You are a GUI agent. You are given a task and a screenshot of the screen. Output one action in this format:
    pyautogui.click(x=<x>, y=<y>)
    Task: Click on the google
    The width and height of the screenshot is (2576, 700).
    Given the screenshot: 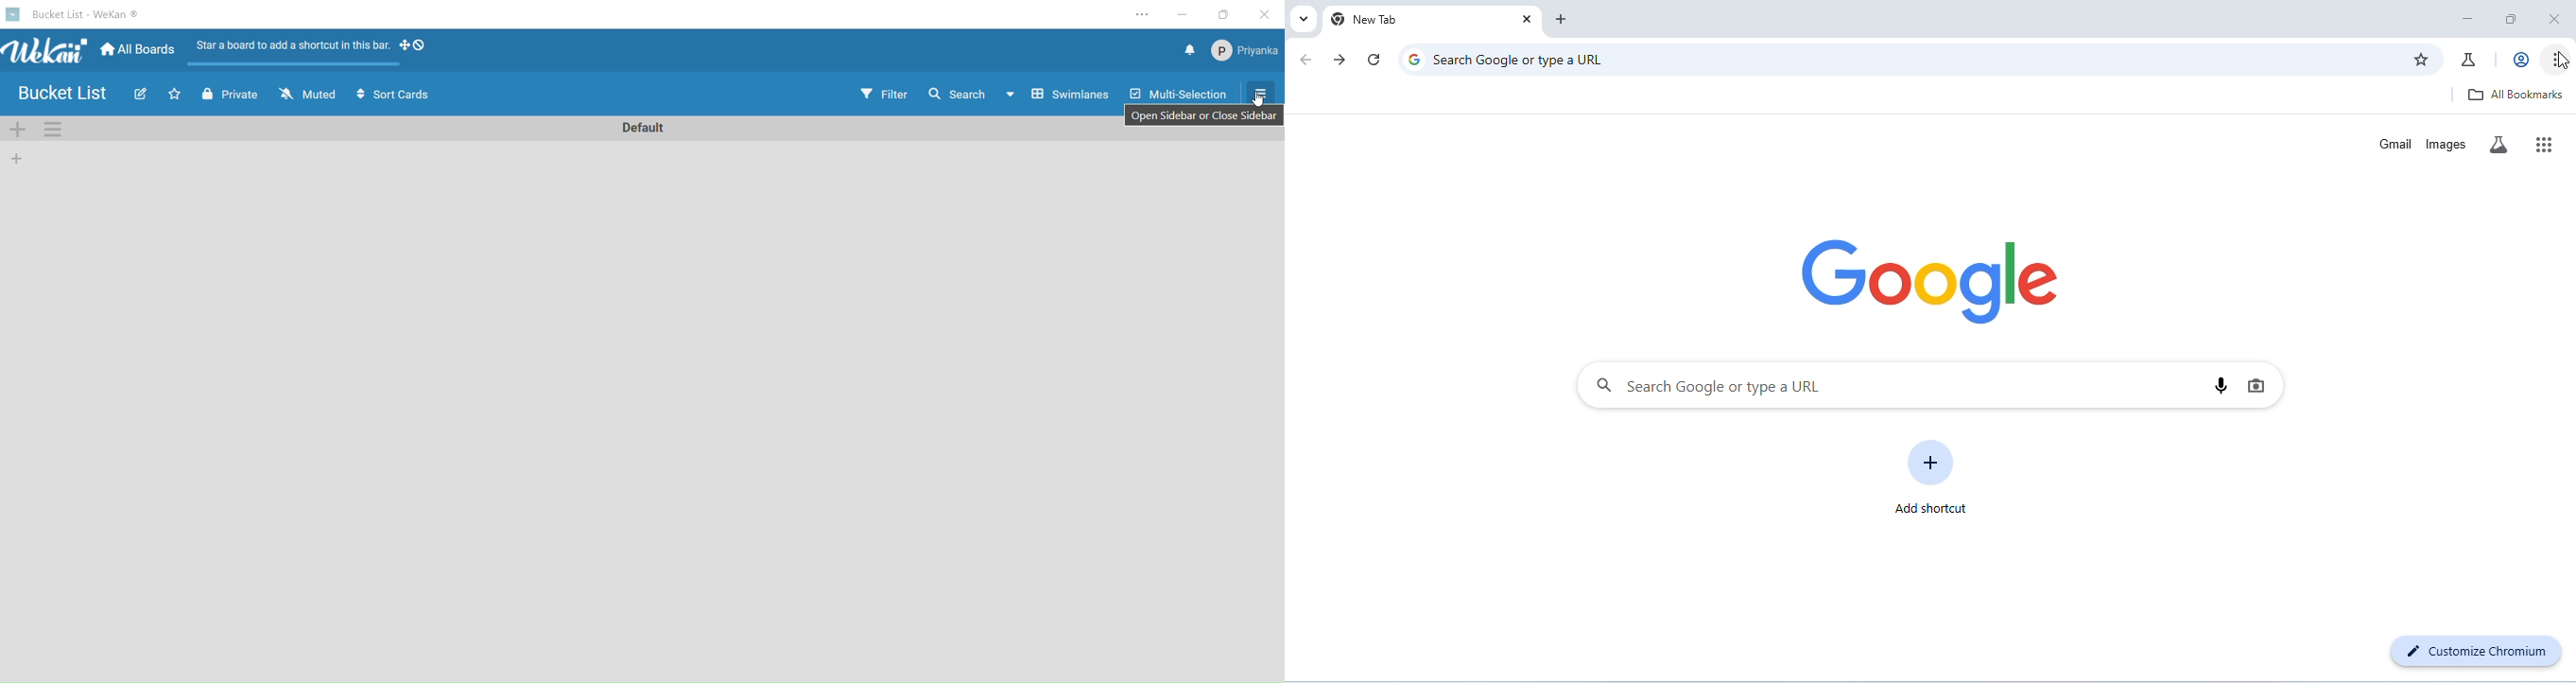 What is the action you would take?
    pyautogui.click(x=1930, y=281)
    